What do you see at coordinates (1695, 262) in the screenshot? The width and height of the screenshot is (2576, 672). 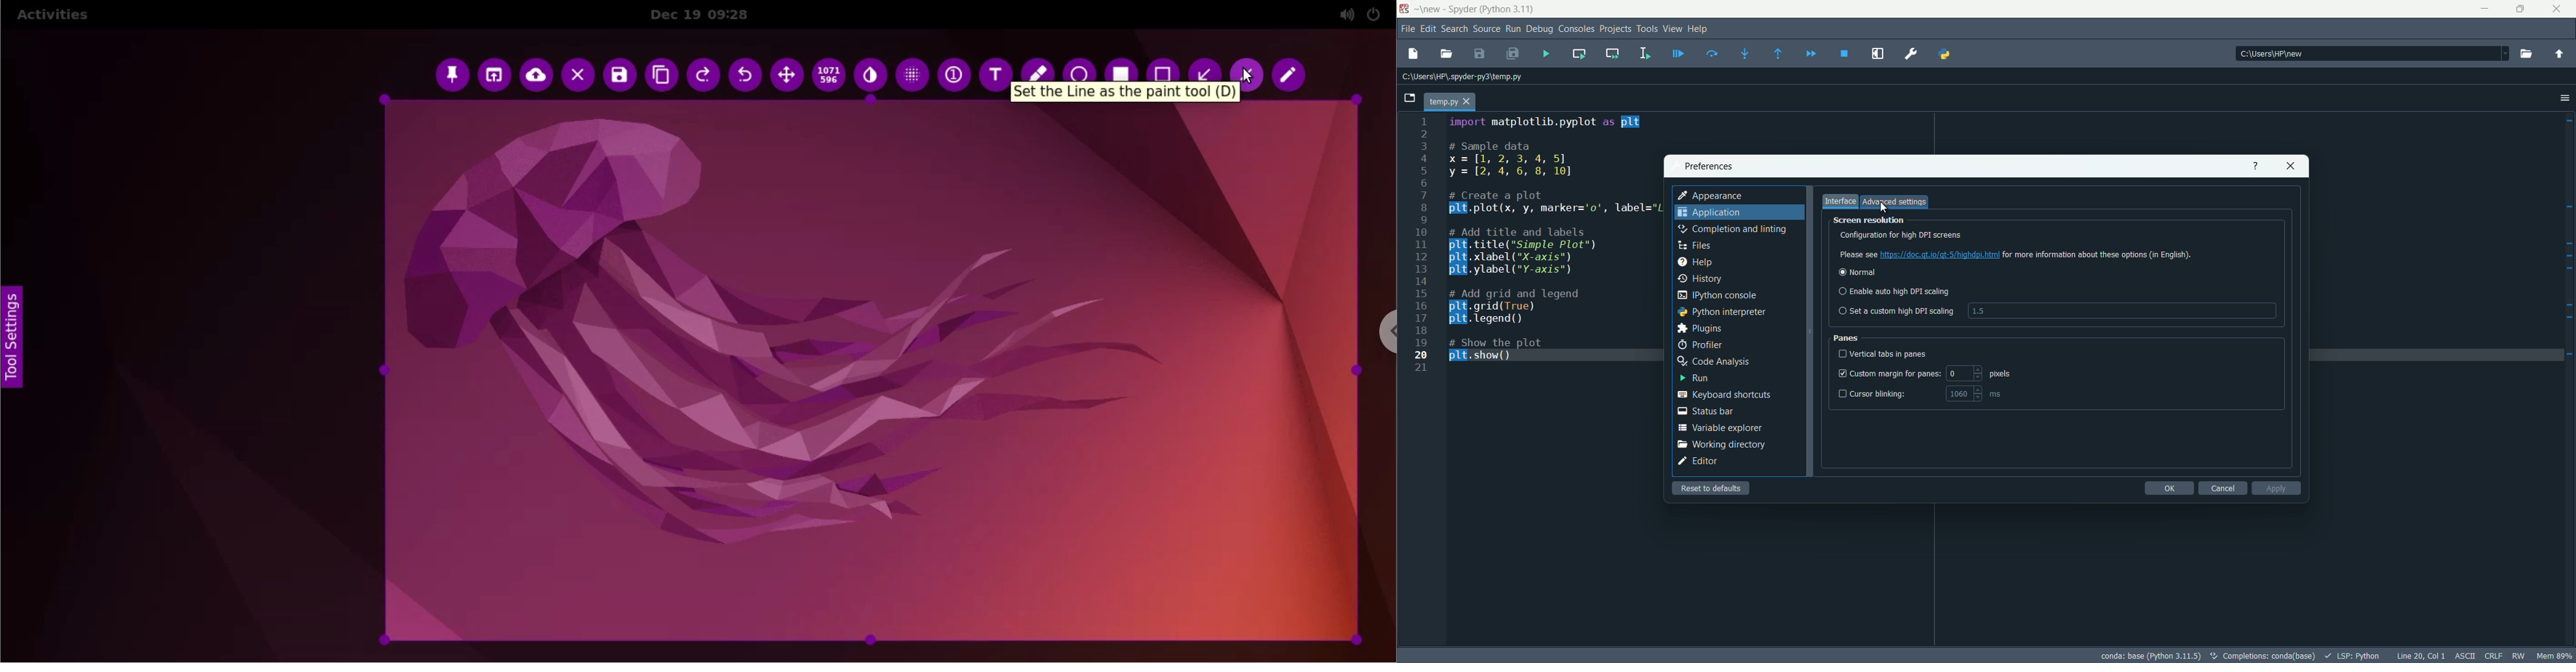 I see `help` at bounding box center [1695, 262].